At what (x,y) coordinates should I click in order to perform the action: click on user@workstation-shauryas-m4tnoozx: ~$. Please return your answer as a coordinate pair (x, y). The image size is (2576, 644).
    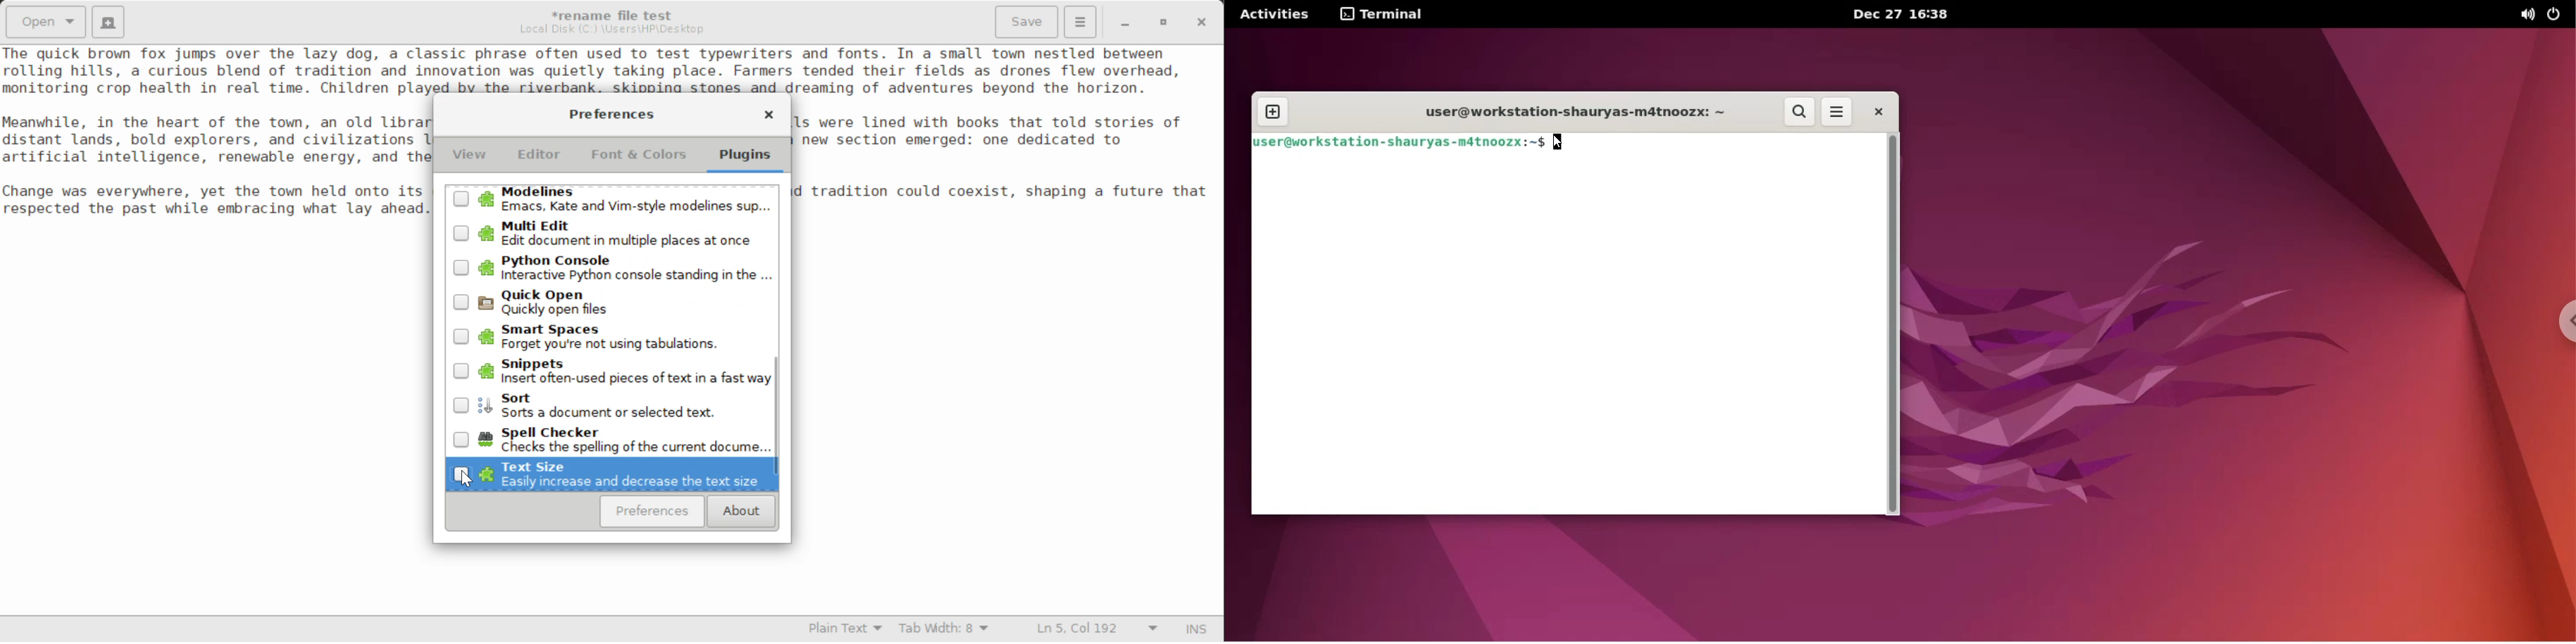
    Looking at the image, I should click on (1568, 115).